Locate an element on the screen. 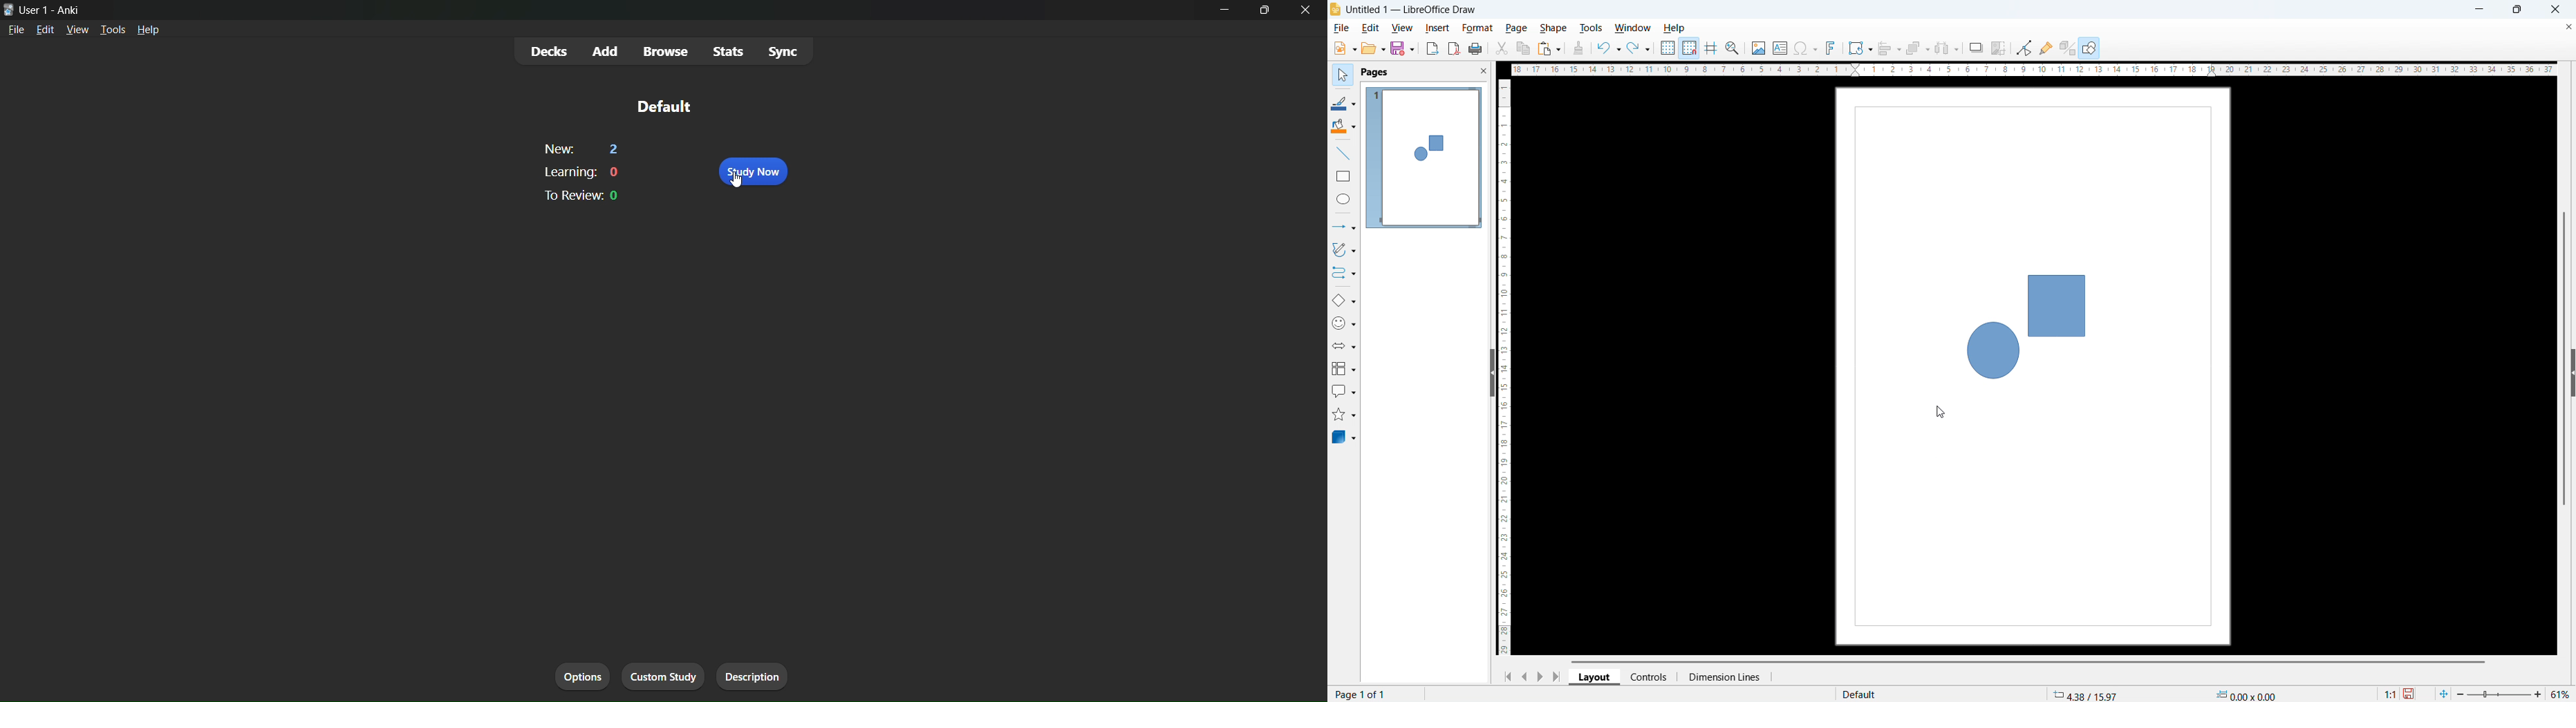  show grid is located at coordinates (1668, 48).